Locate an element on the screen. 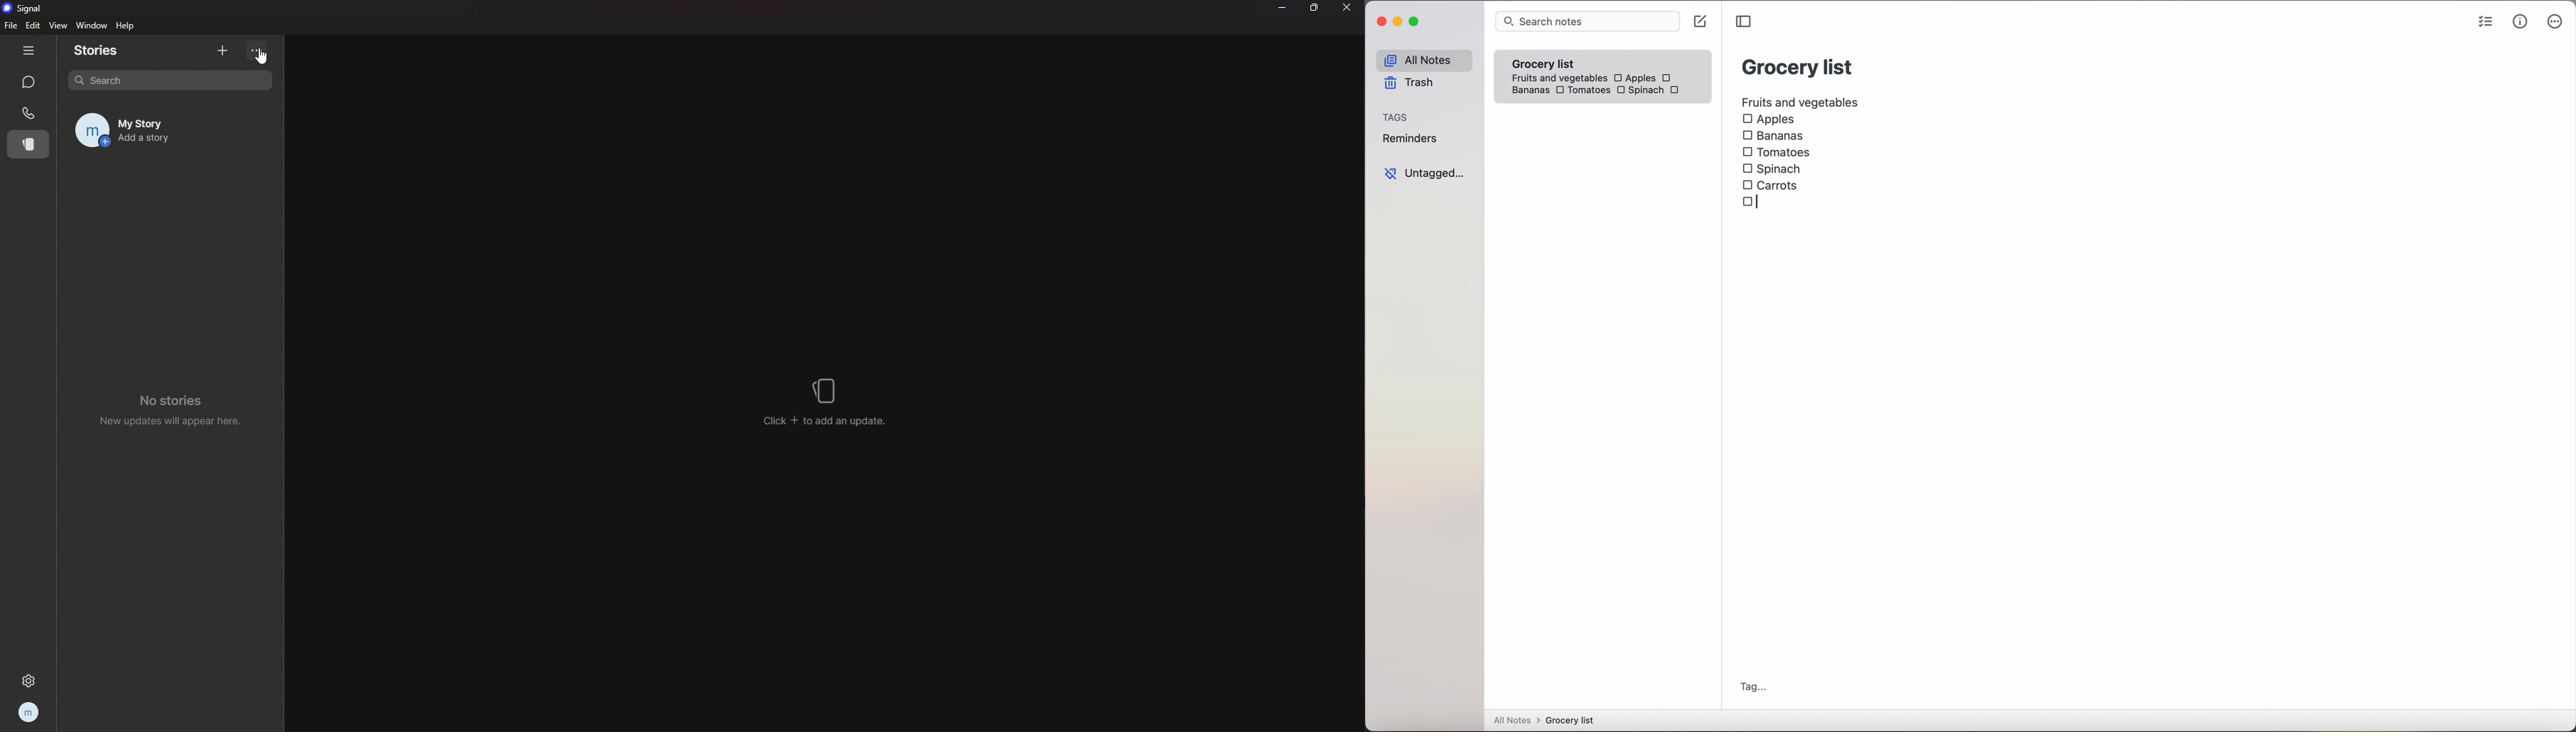 This screenshot has height=756, width=2576. close Simplenote is located at coordinates (1381, 22).